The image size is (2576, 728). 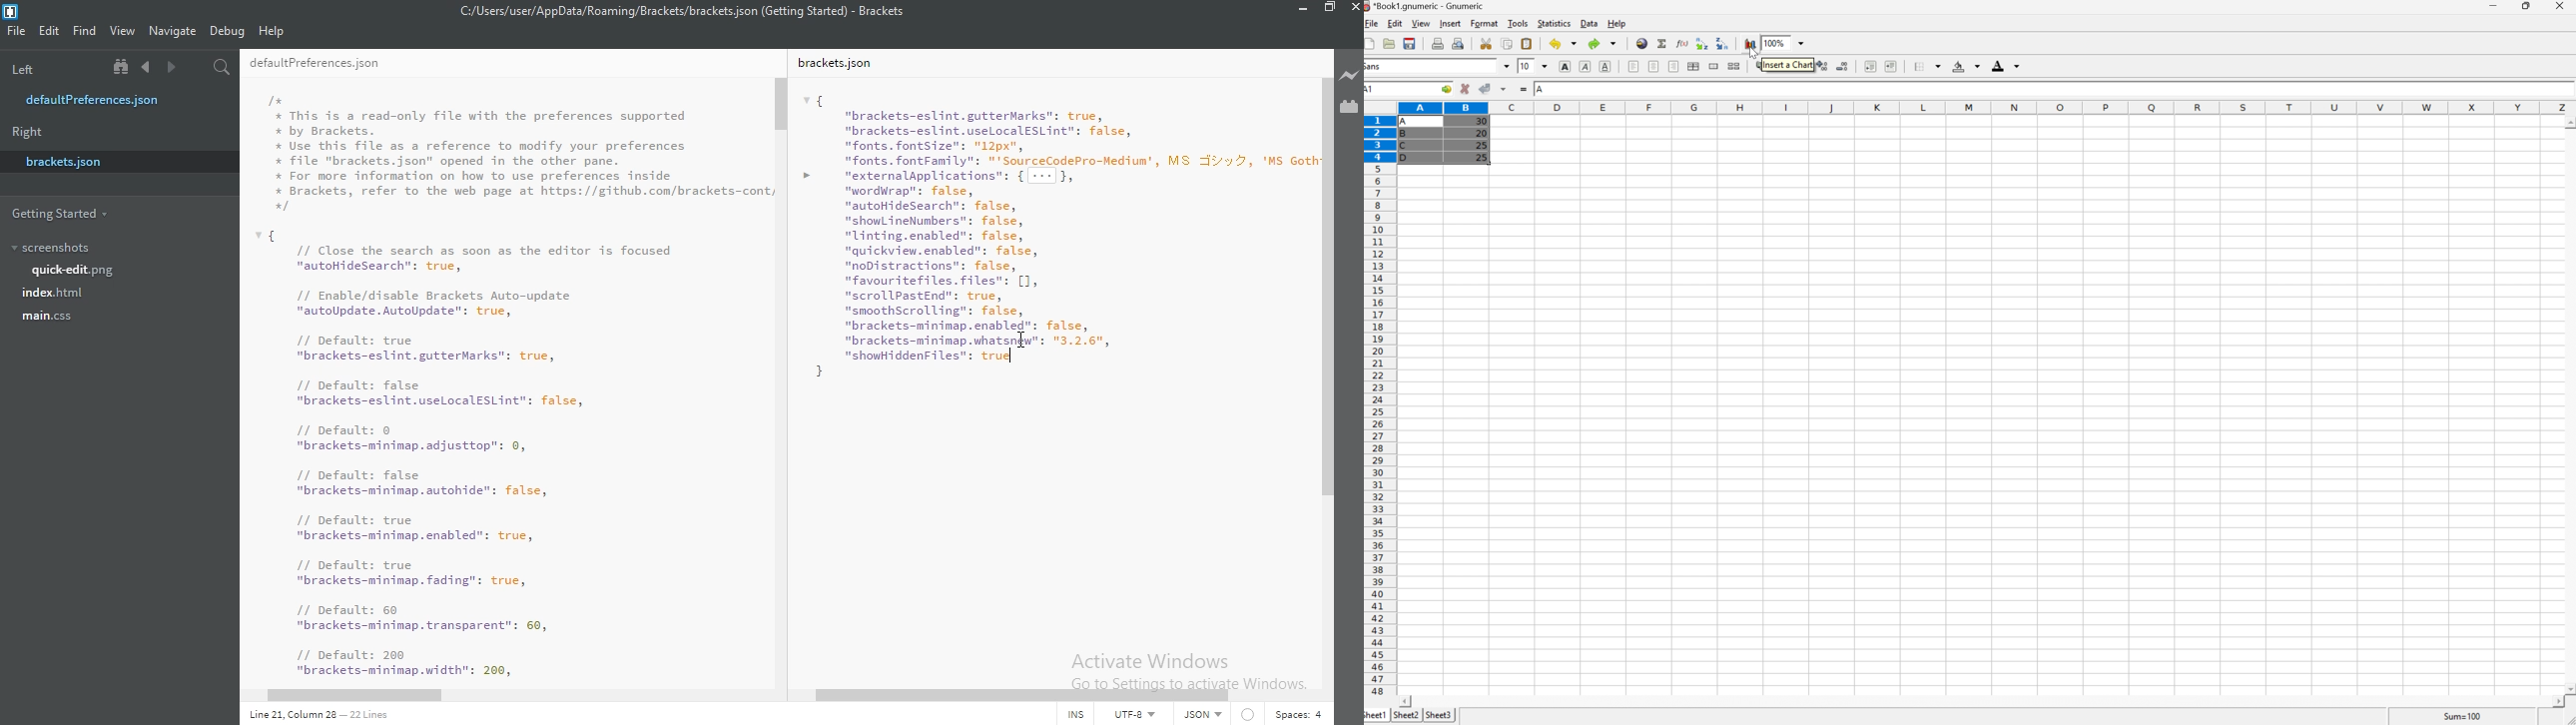 I want to click on Borders, so click(x=1924, y=65).